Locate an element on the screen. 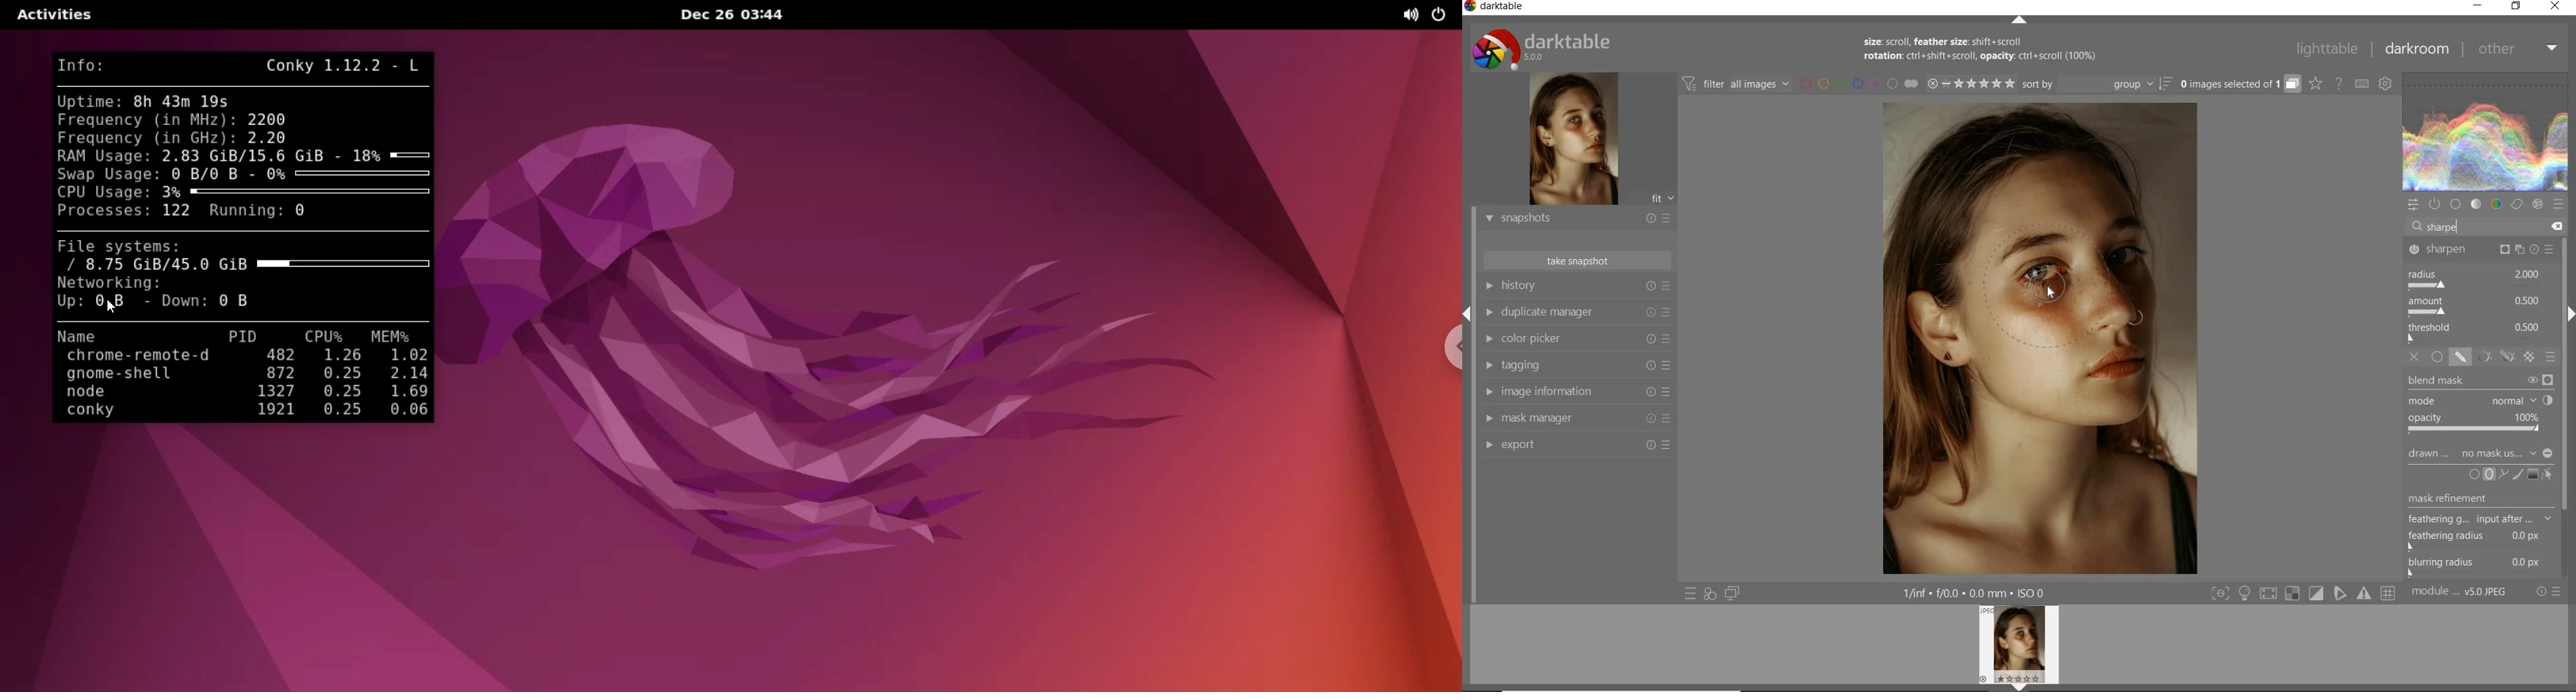  duplicate manager is located at coordinates (1577, 314).